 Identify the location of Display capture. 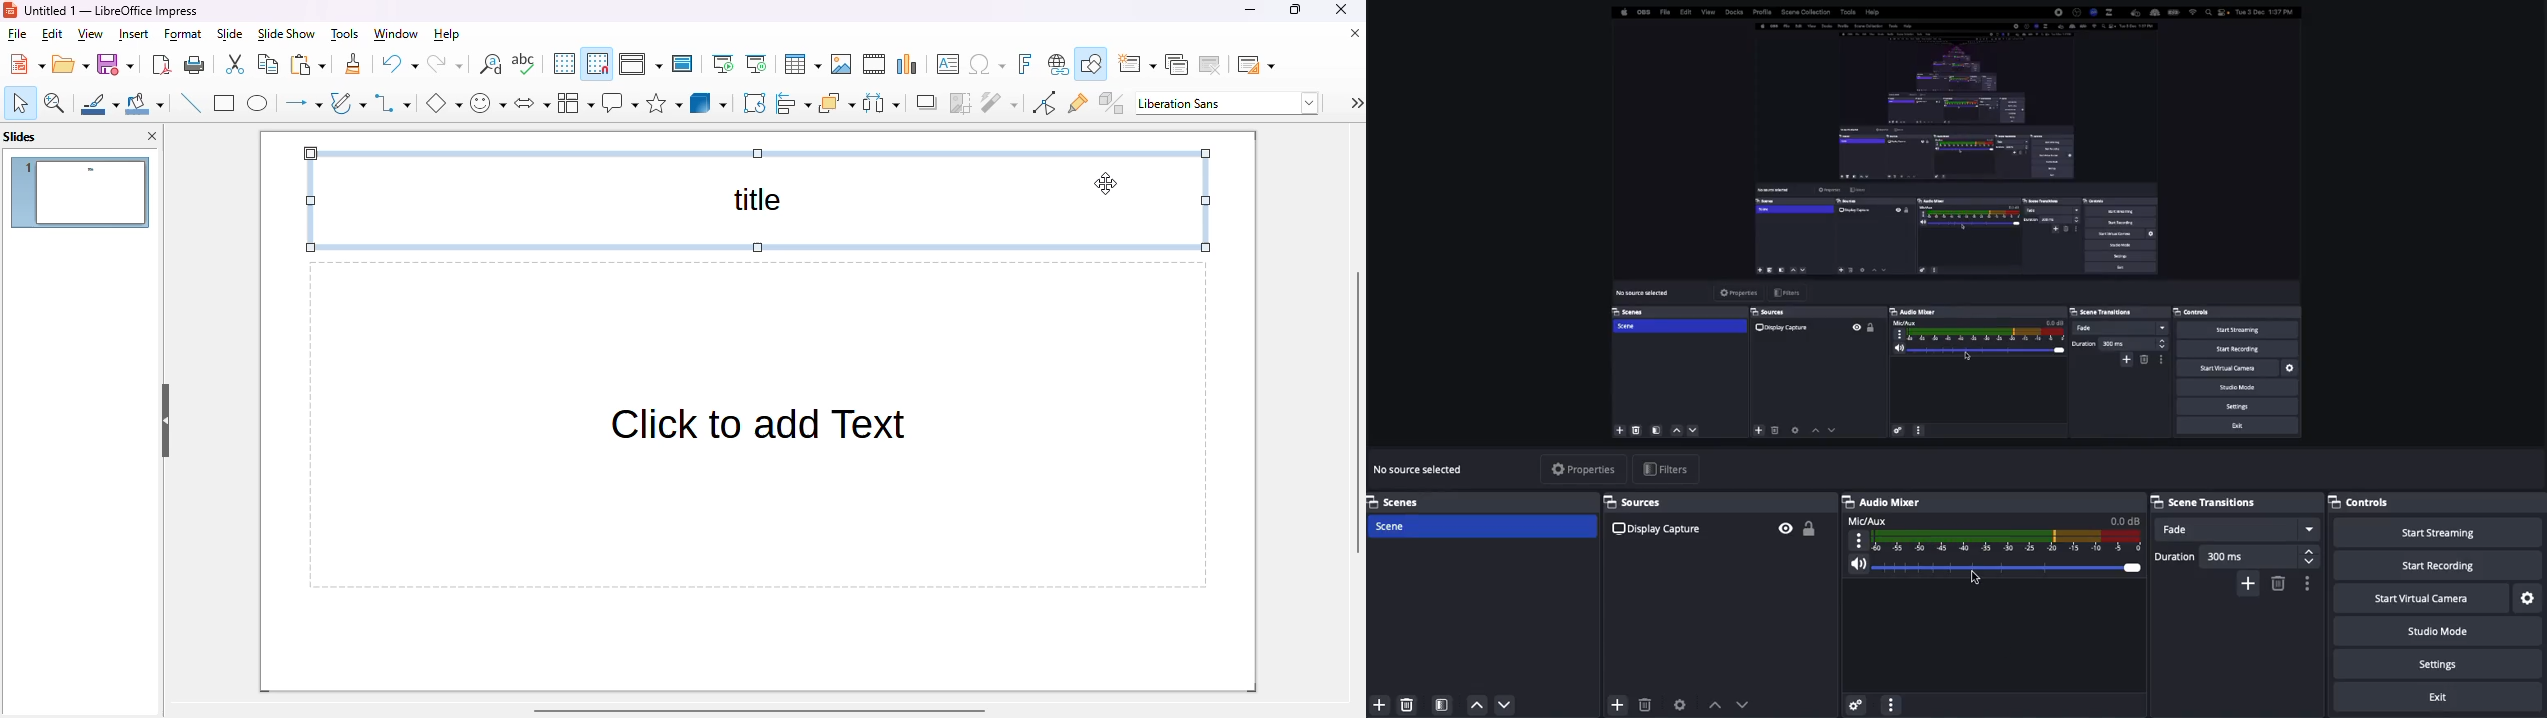
(1661, 528).